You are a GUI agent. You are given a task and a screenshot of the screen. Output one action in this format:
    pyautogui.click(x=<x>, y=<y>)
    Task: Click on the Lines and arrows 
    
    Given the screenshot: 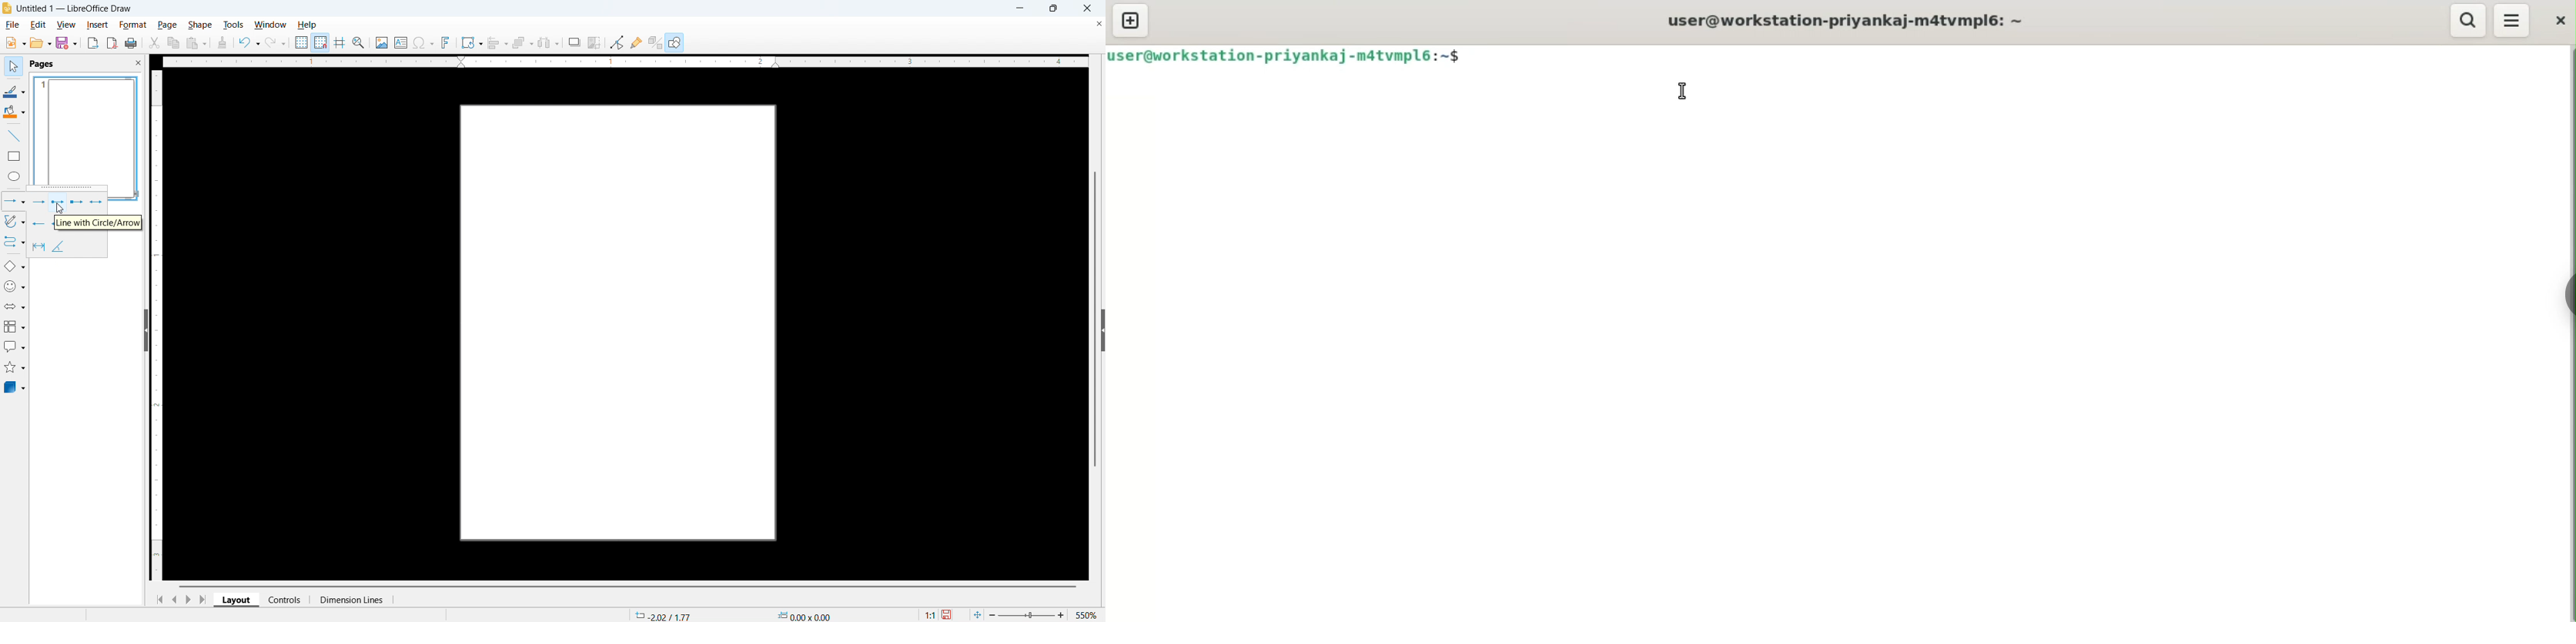 What is the action you would take?
    pyautogui.click(x=14, y=201)
    